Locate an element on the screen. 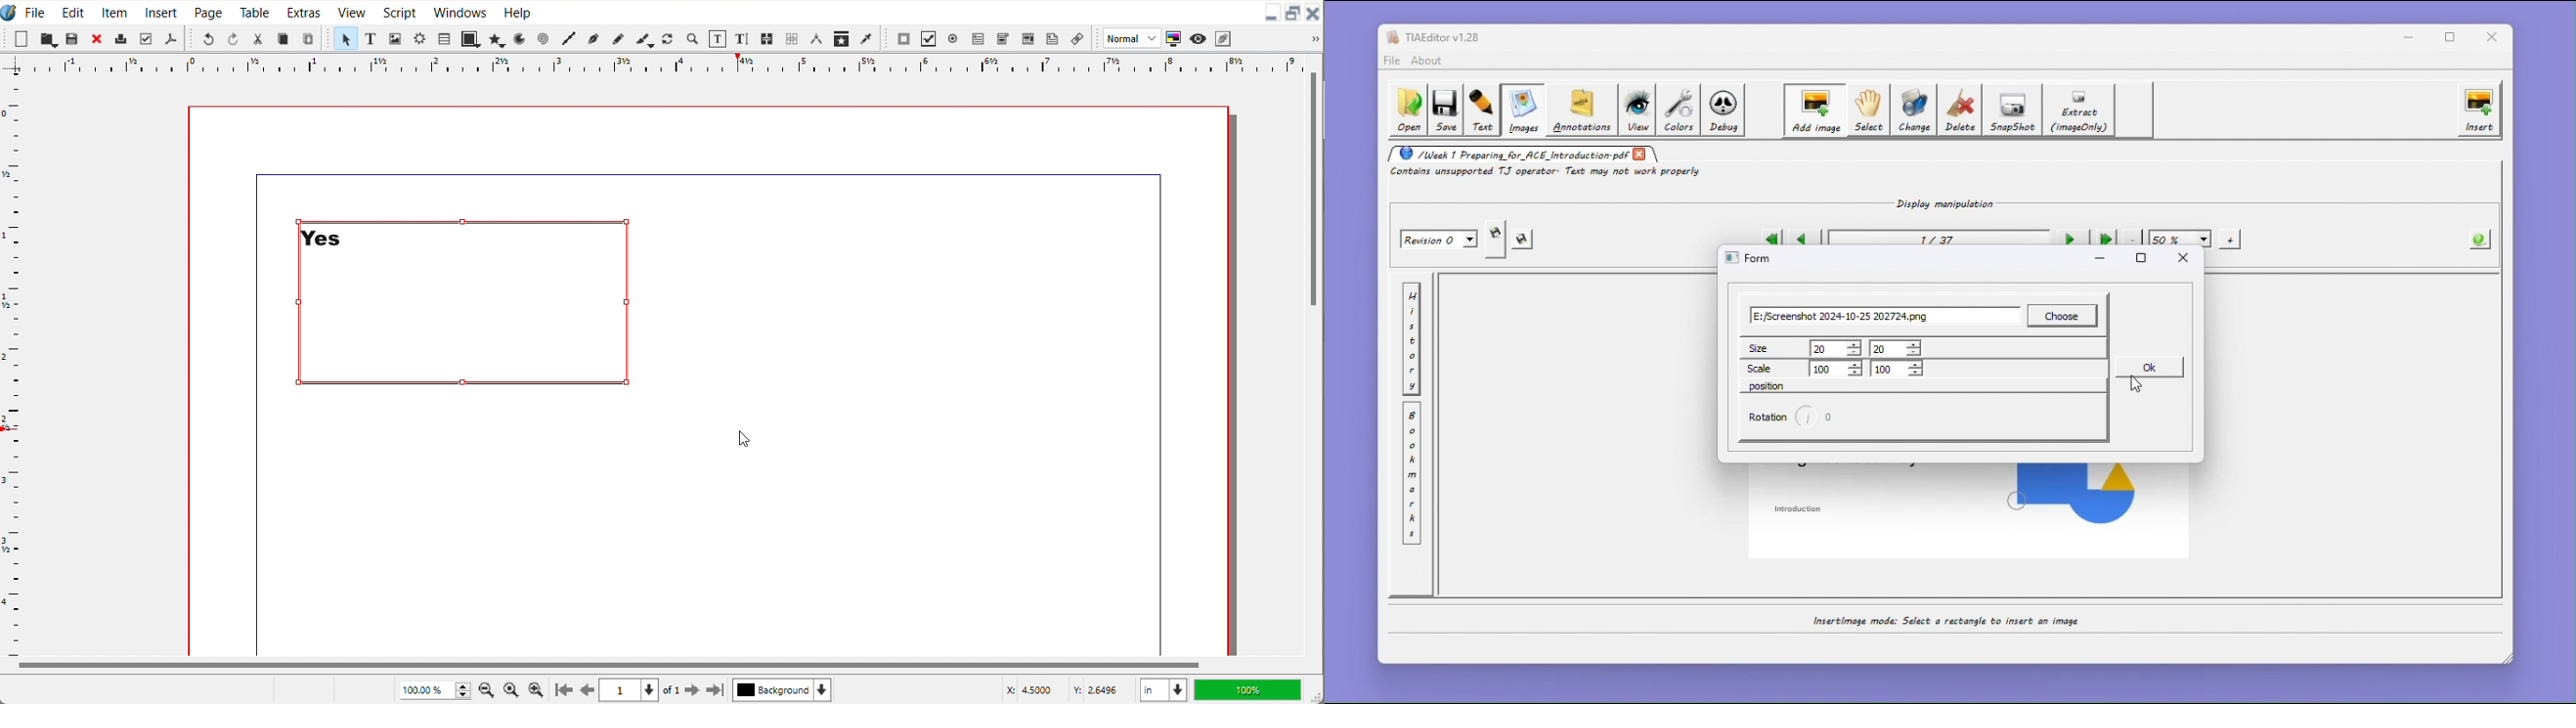  Drop down box is located at coordinates (1313, 39).